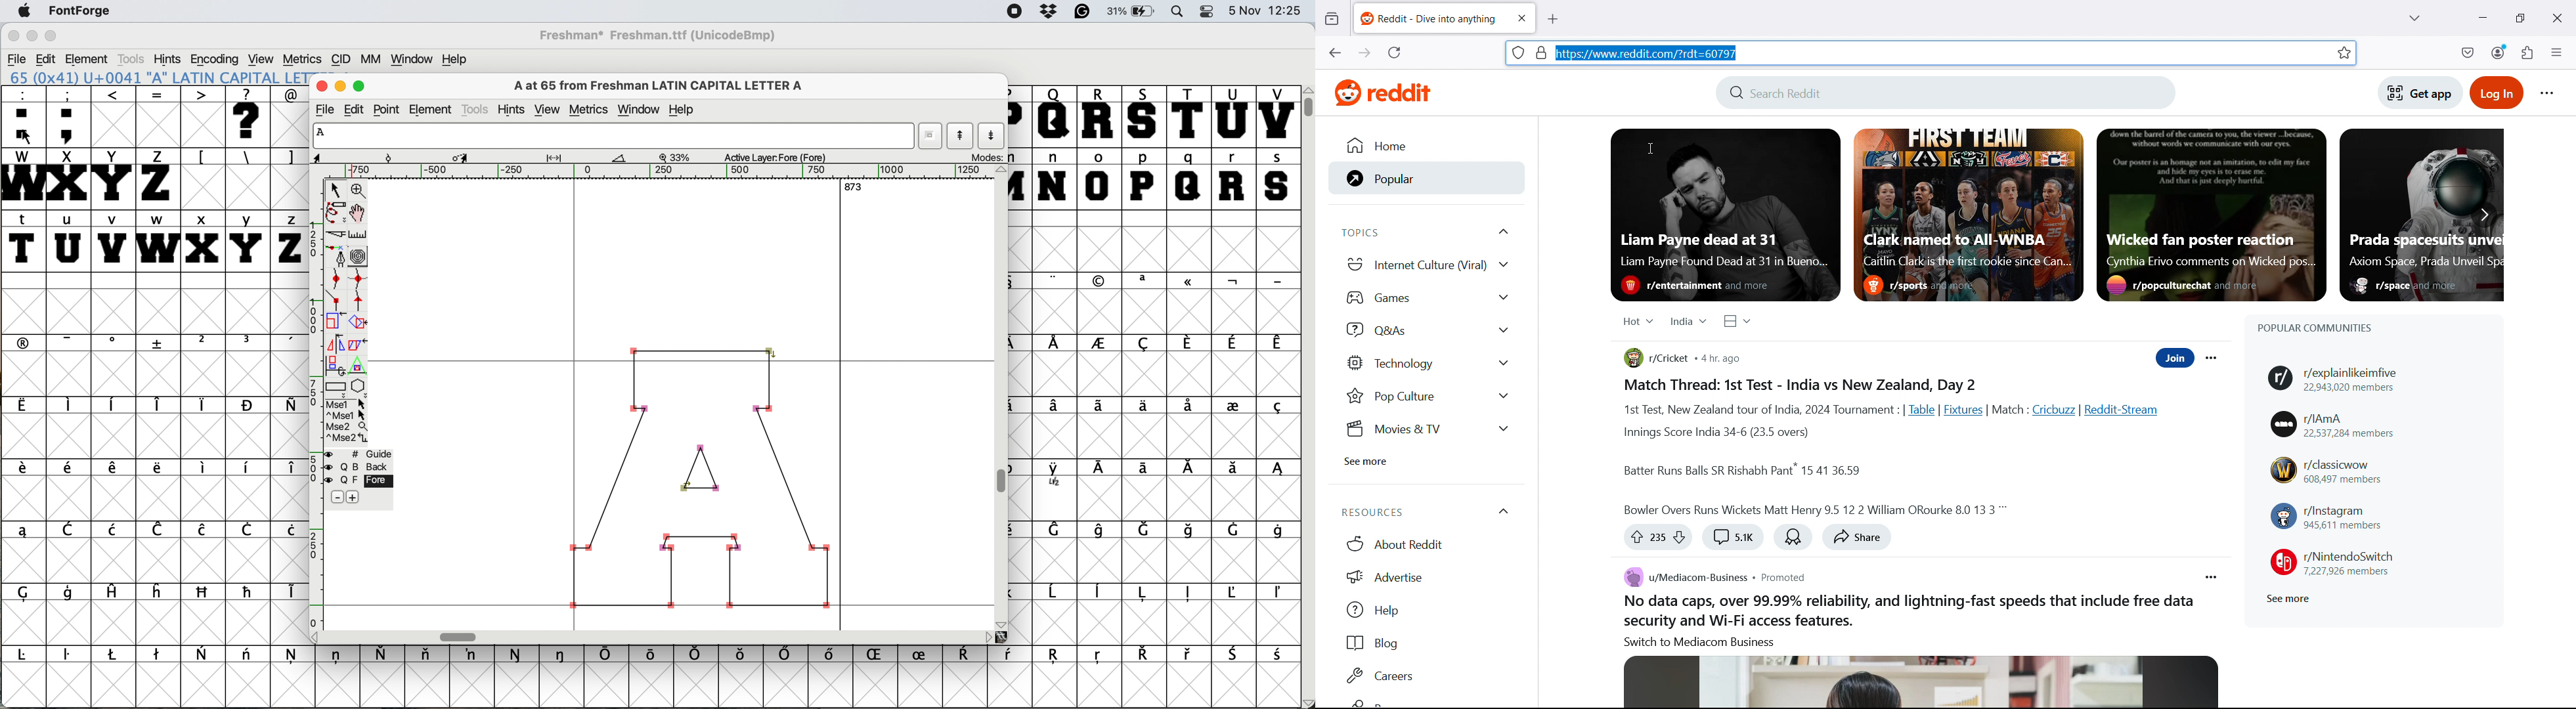 Image resolution: width=2576 pixels, height=728 pixels. What do you see at coordinates (1783, 576) in the screenshot?
I see `Post type: promoted` at bounding box center [1783, 576].